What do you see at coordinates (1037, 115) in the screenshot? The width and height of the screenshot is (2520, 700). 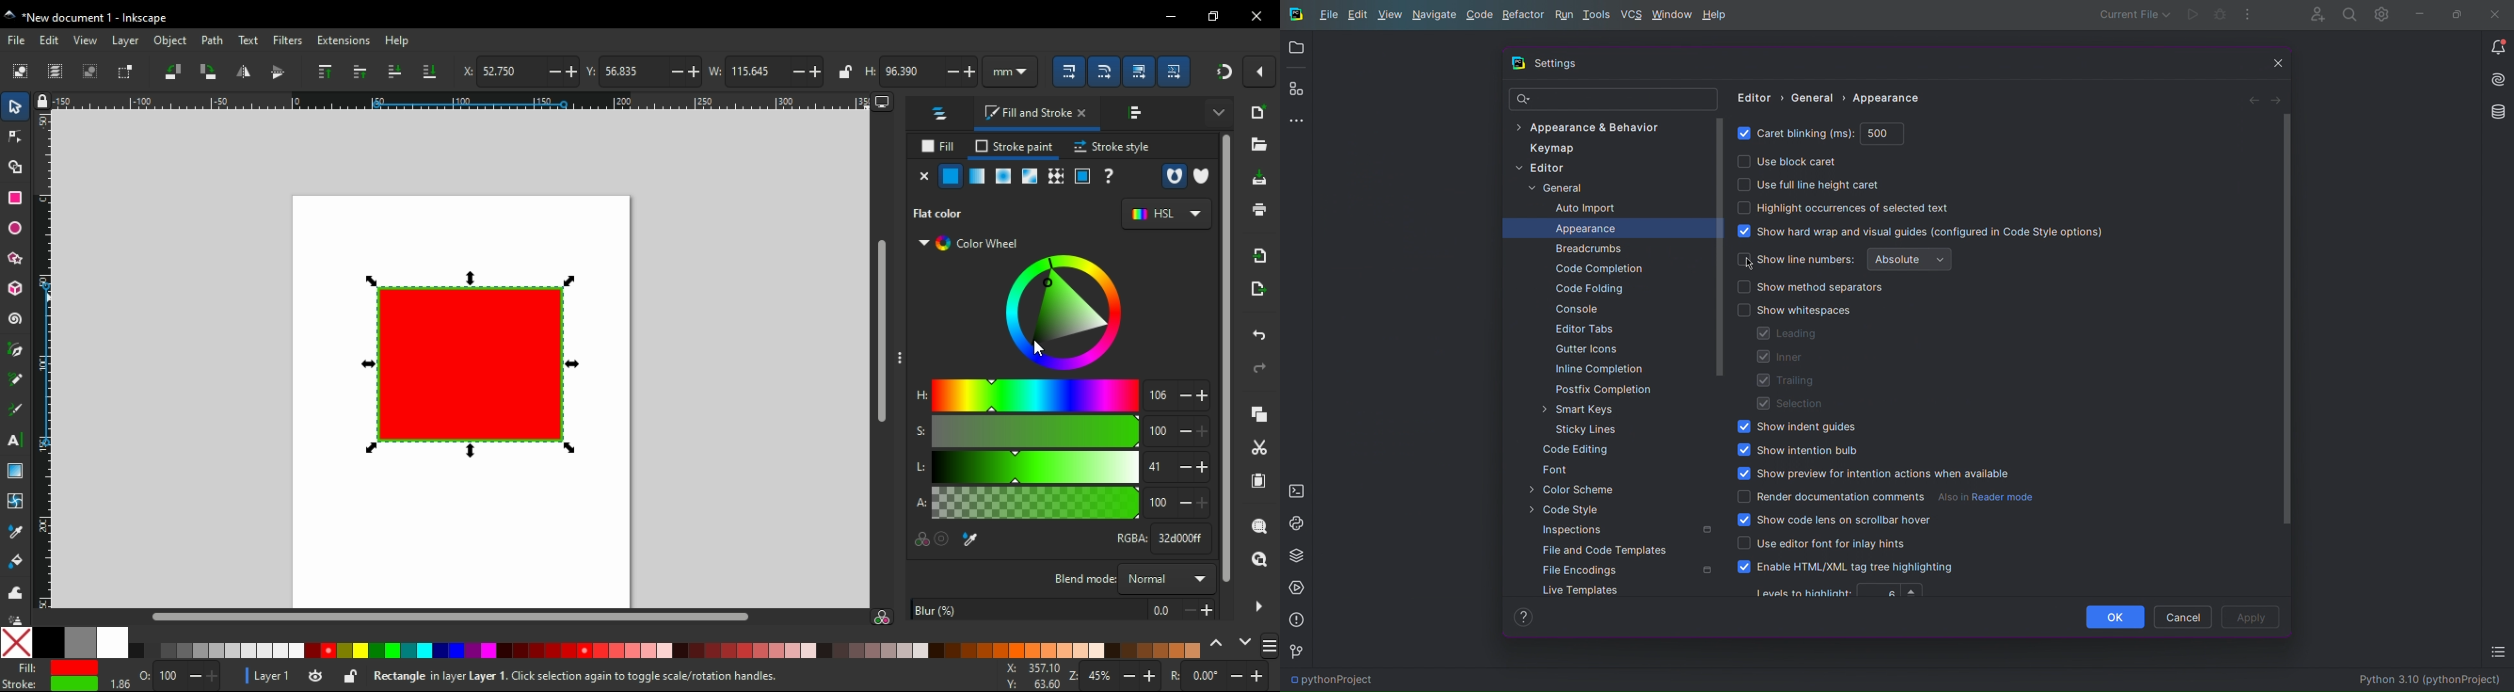 I see `fill stroke` at bounding box center [1037, 115].